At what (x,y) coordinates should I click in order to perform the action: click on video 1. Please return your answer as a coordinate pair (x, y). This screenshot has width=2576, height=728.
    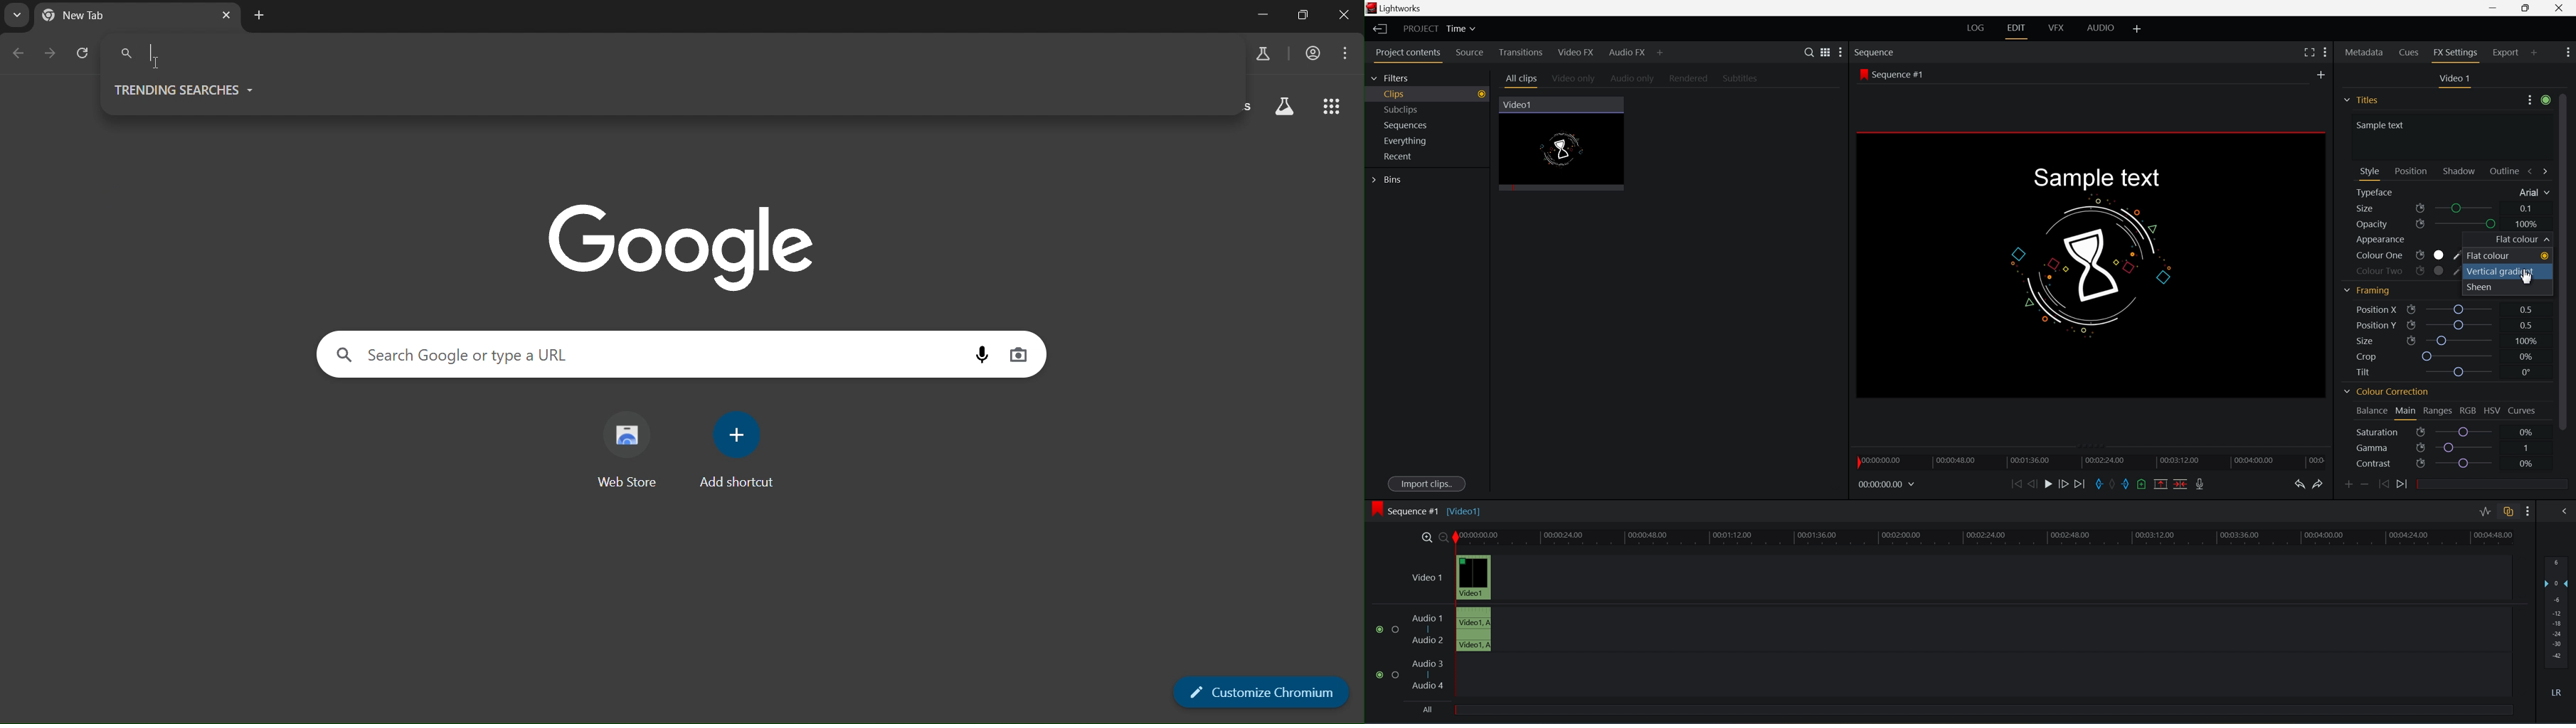
    Looking at the image, I should click on (2456, 78).